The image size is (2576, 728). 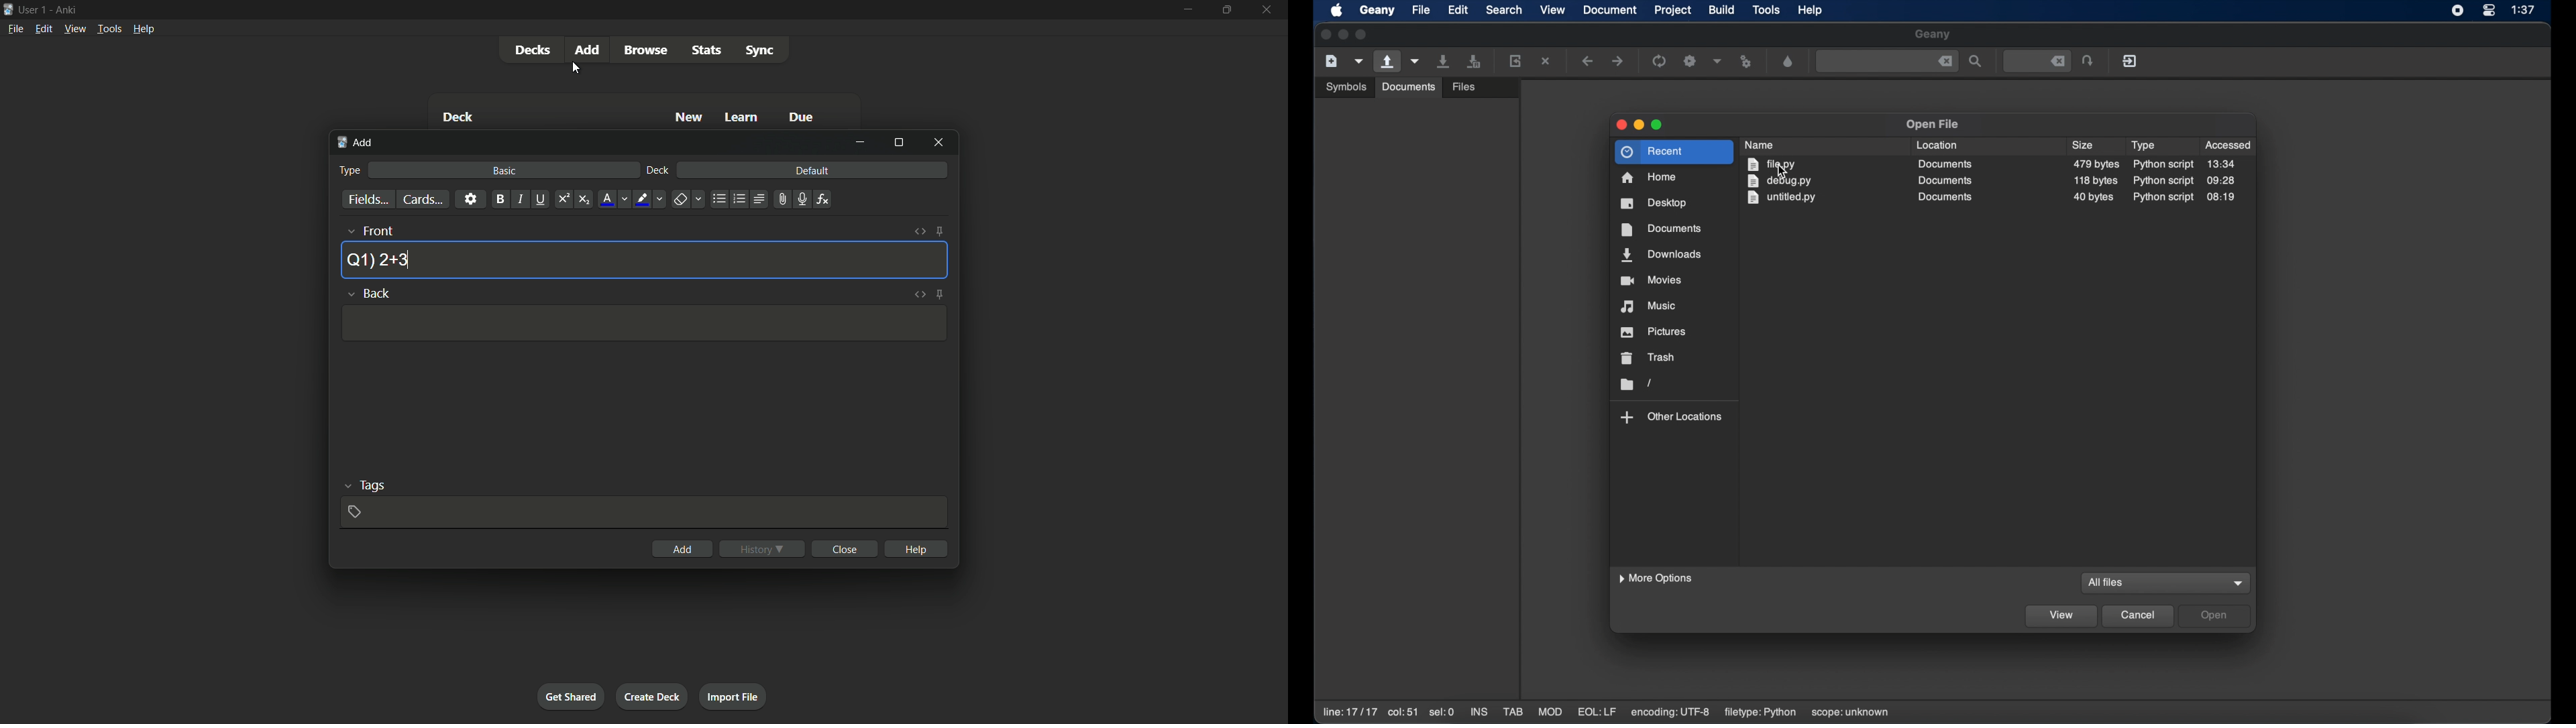 I want to click on default, so click(x=812, y=170).